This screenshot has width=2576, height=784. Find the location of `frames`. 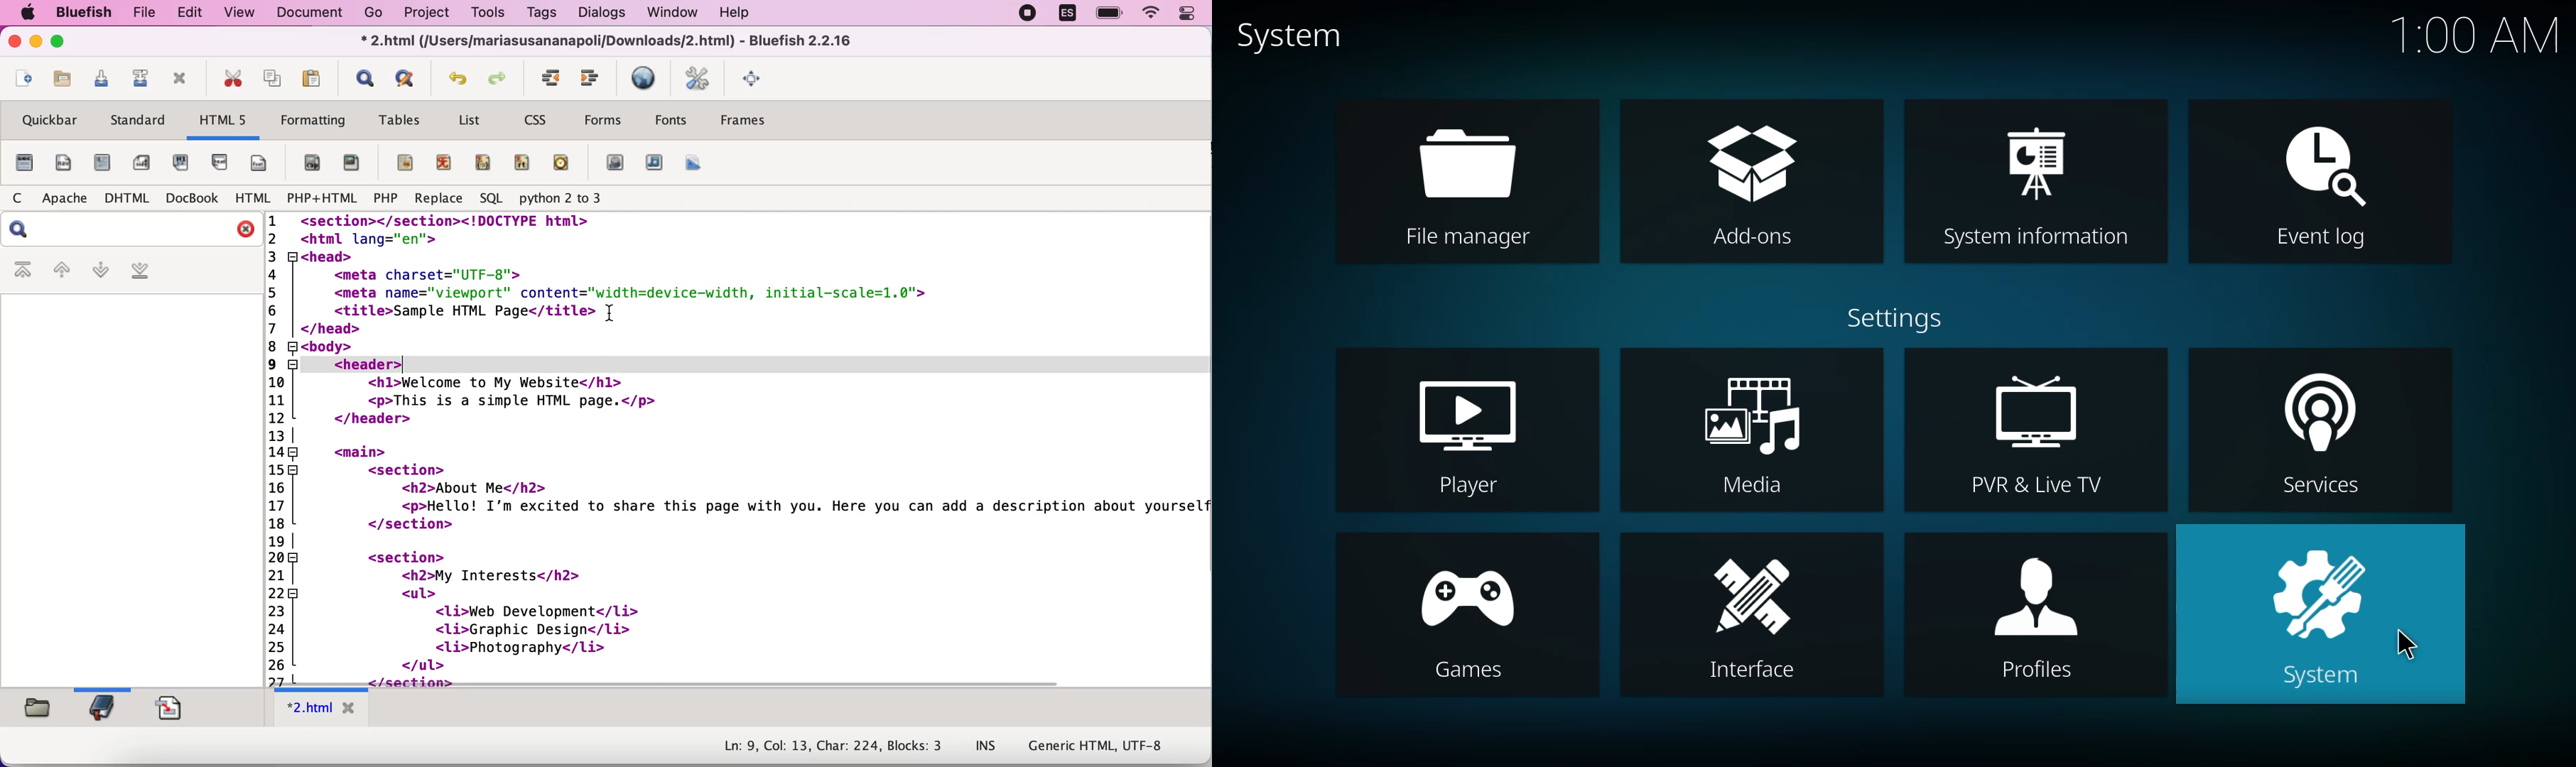

frames is located at coordinates (744, 125).